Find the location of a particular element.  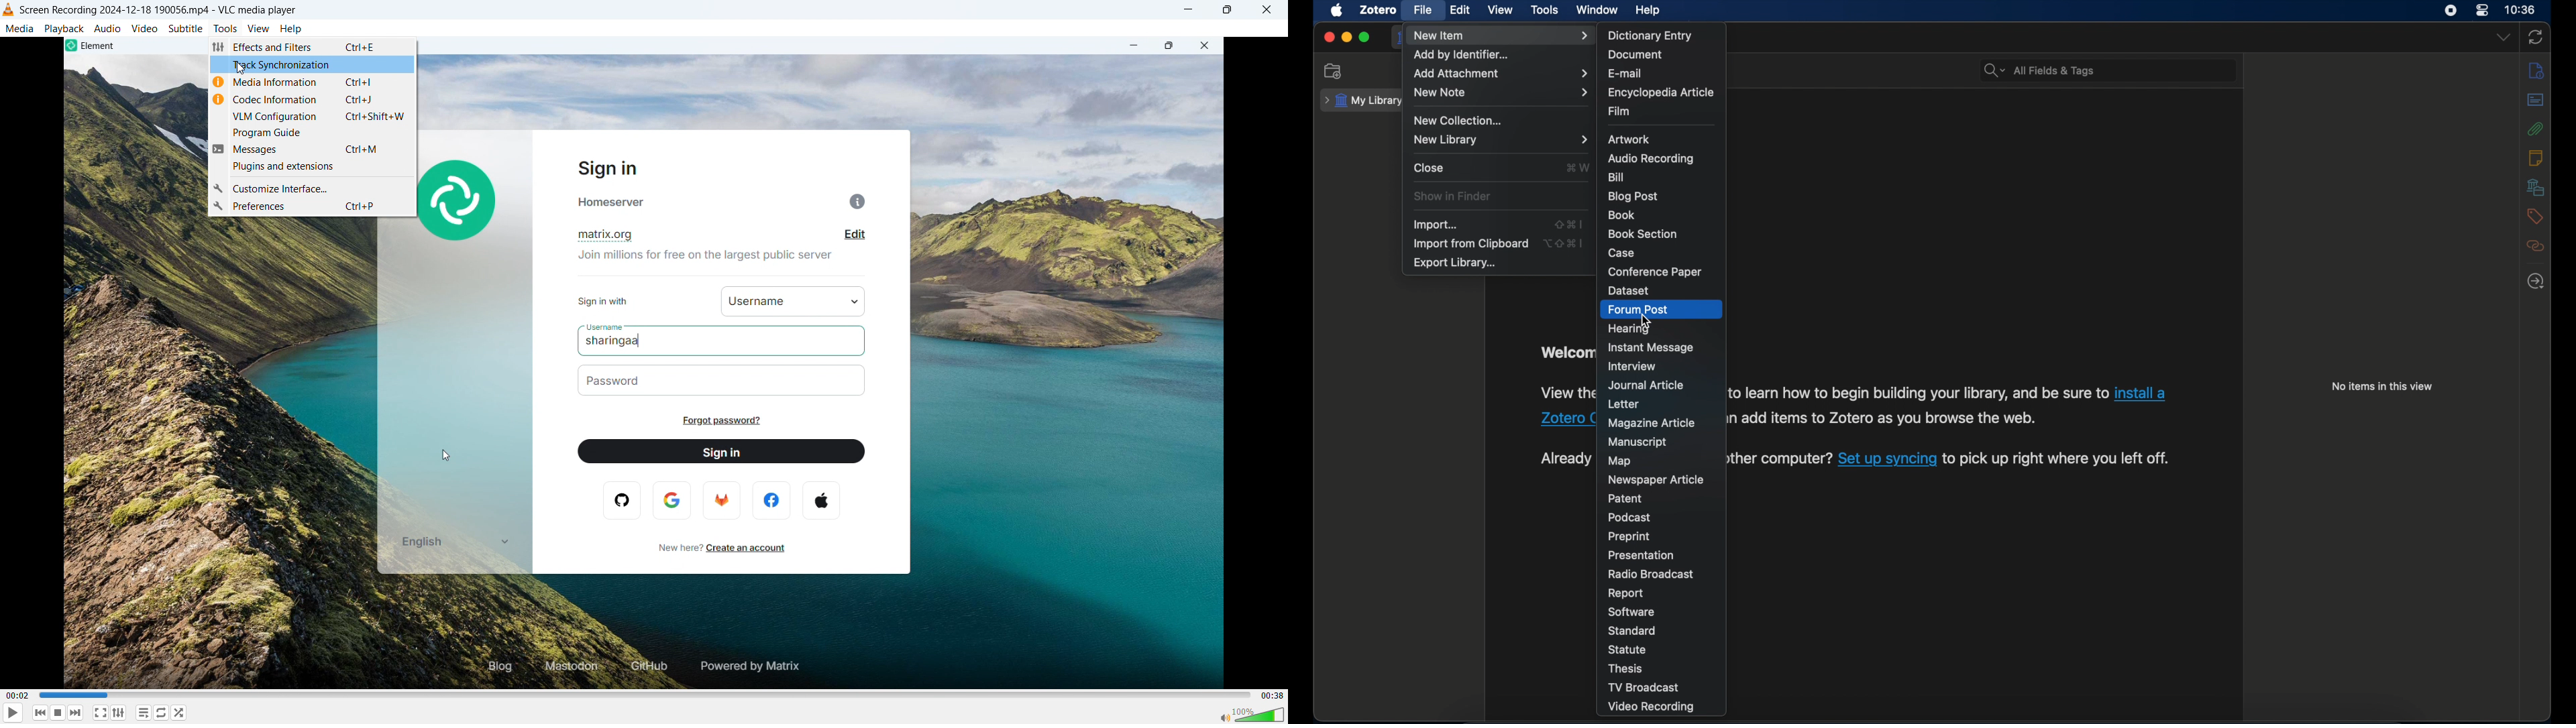

statue is located at coordinates (1627, 649).